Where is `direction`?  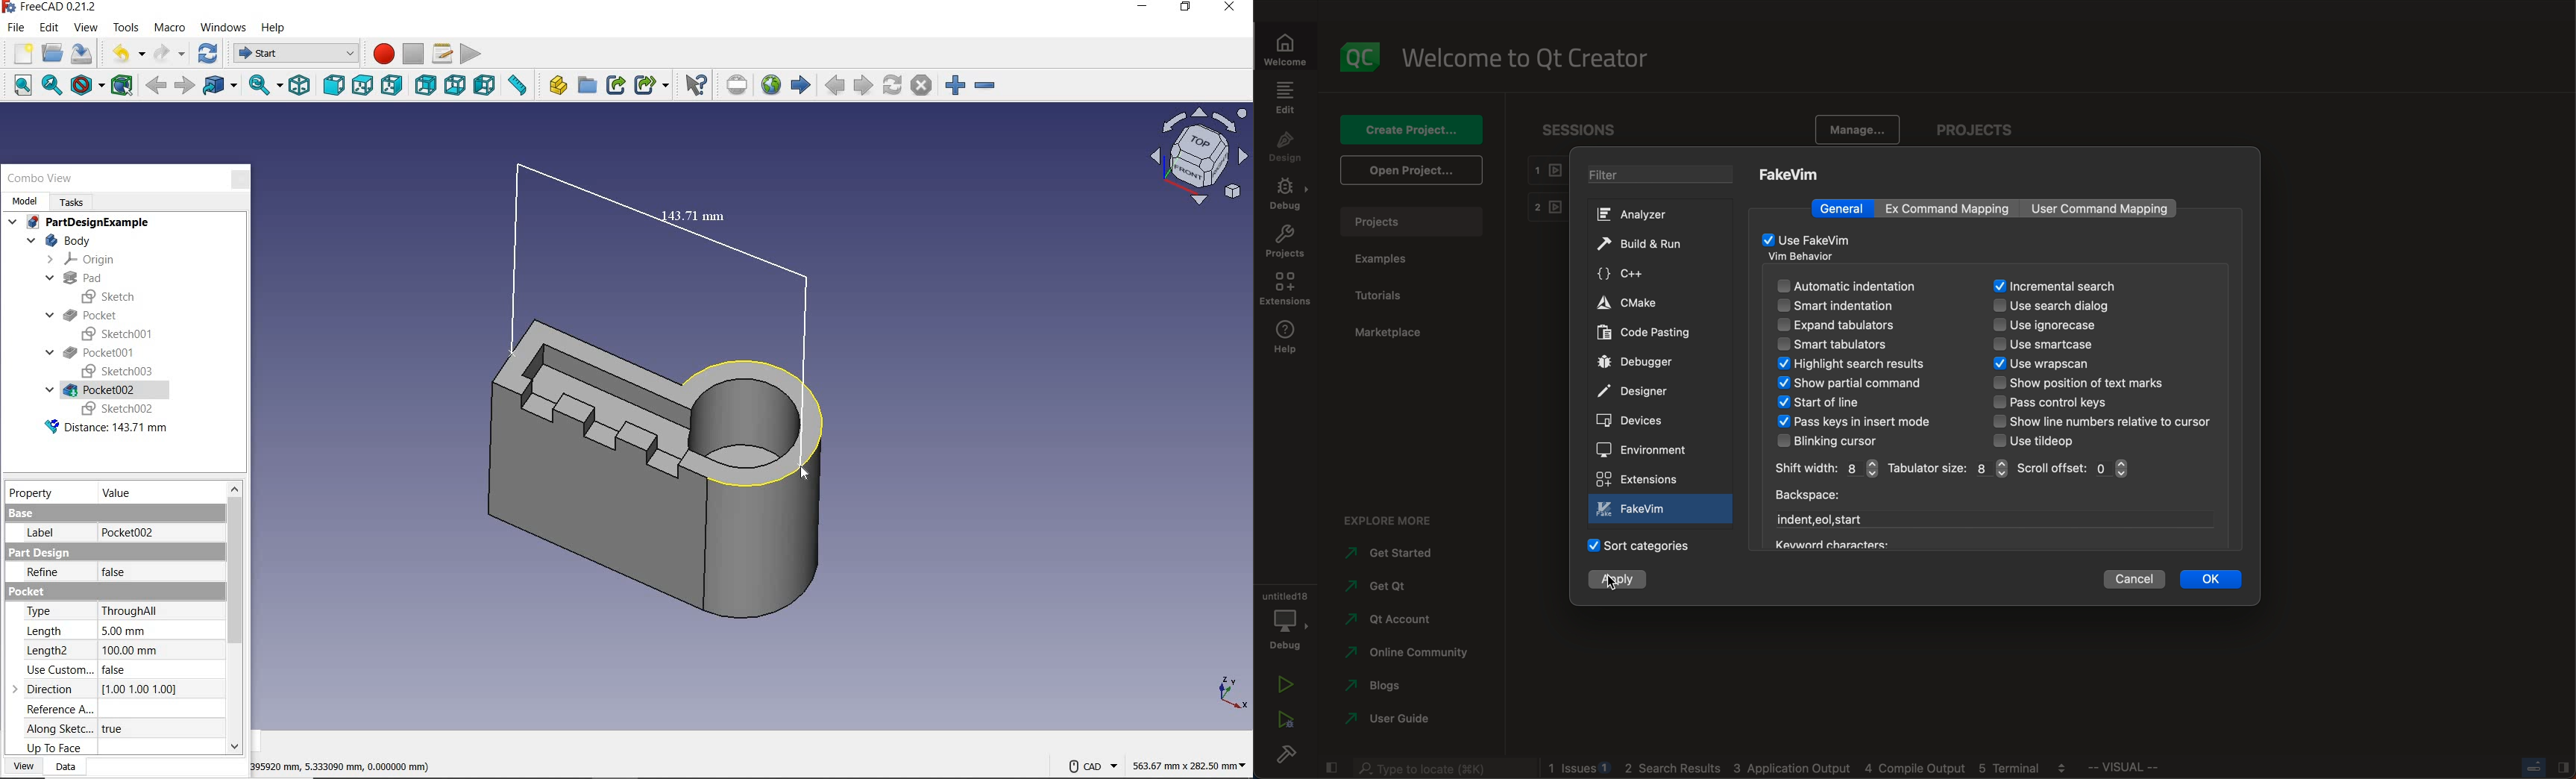 direction is located at coordinates (54, 689).